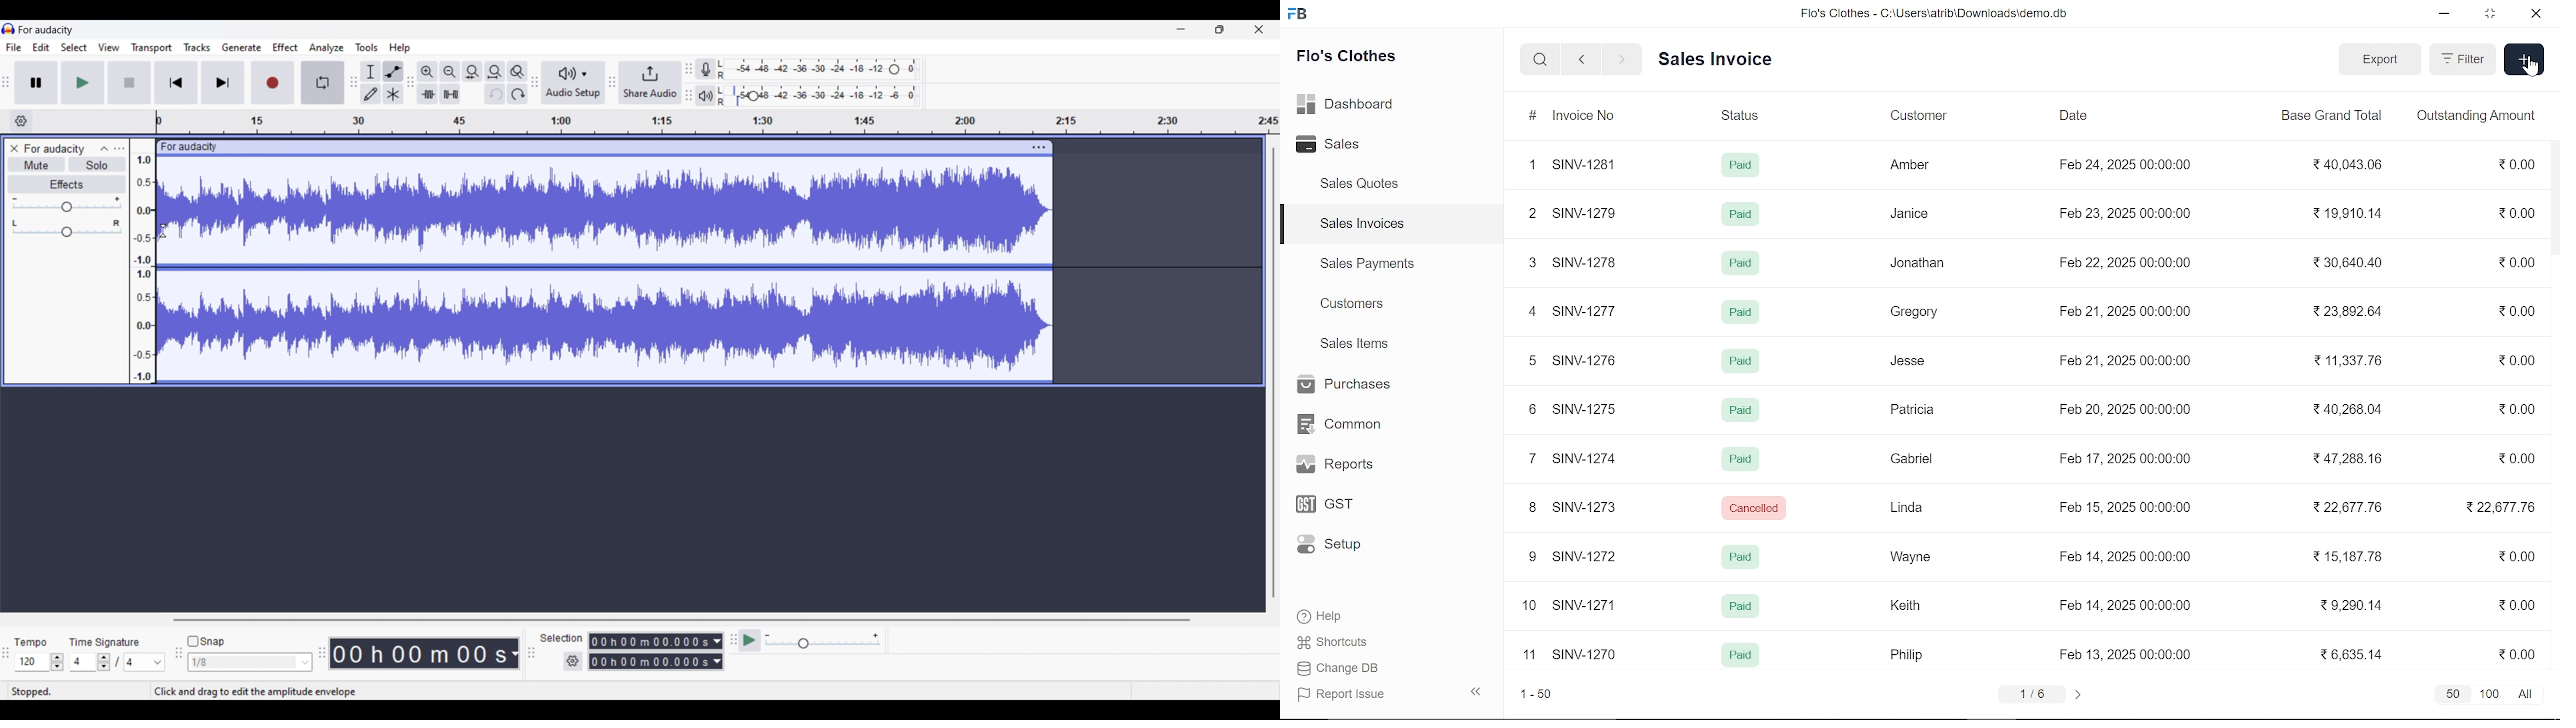  Describe the element at coordinates (1362, 186) in the screenshot. I see `Sales Quotes` at that location.